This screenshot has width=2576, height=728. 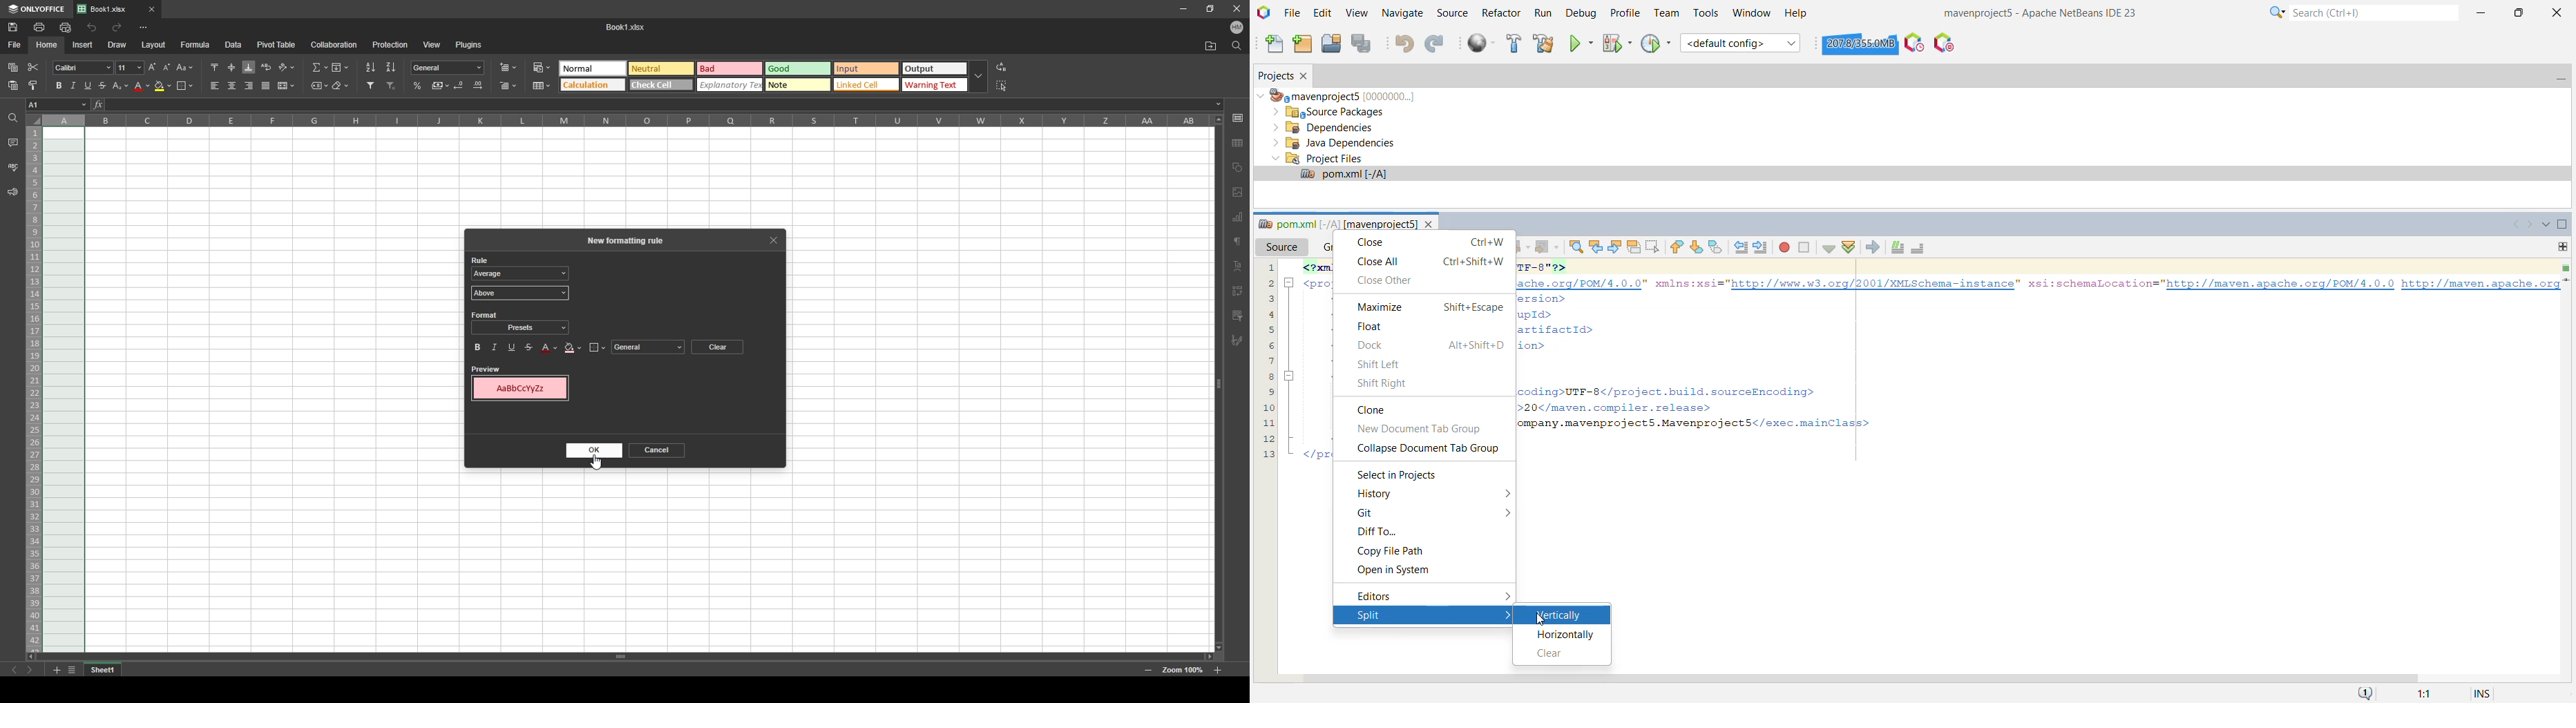 I want to click on 12, so click(x=1268, y=437).